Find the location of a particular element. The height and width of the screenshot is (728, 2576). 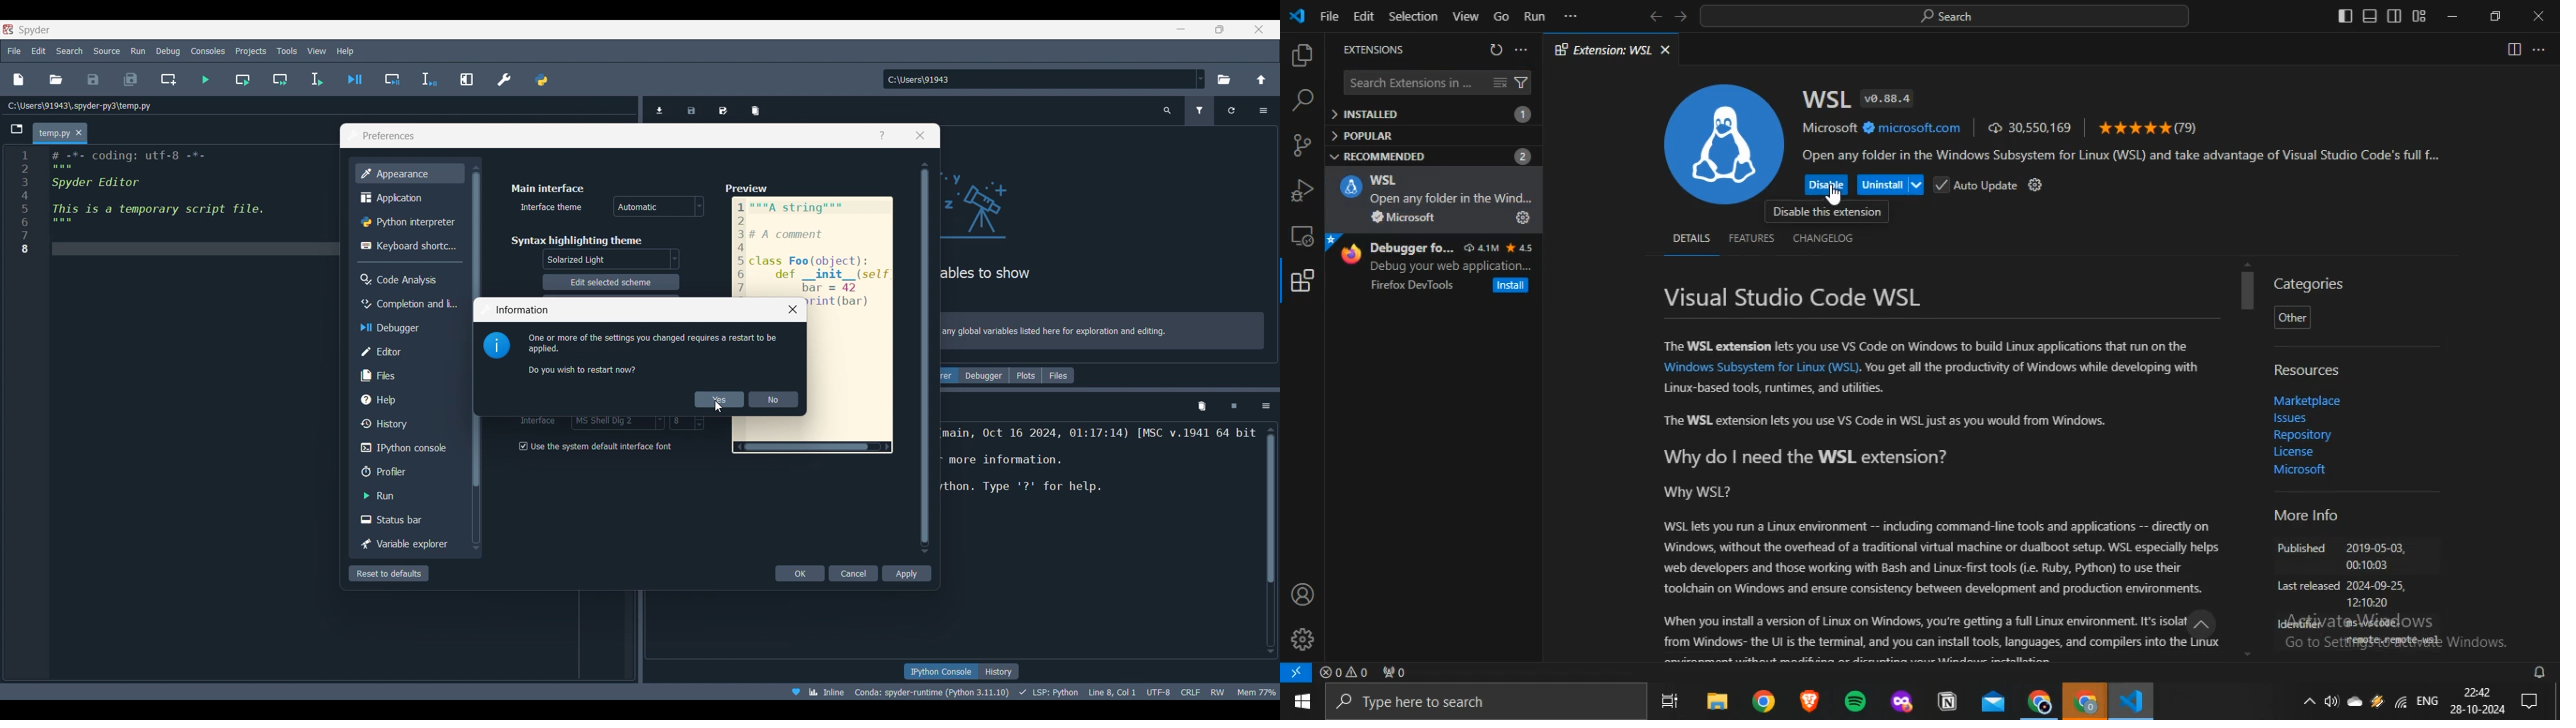

File path is located at coordinates (80, 105).